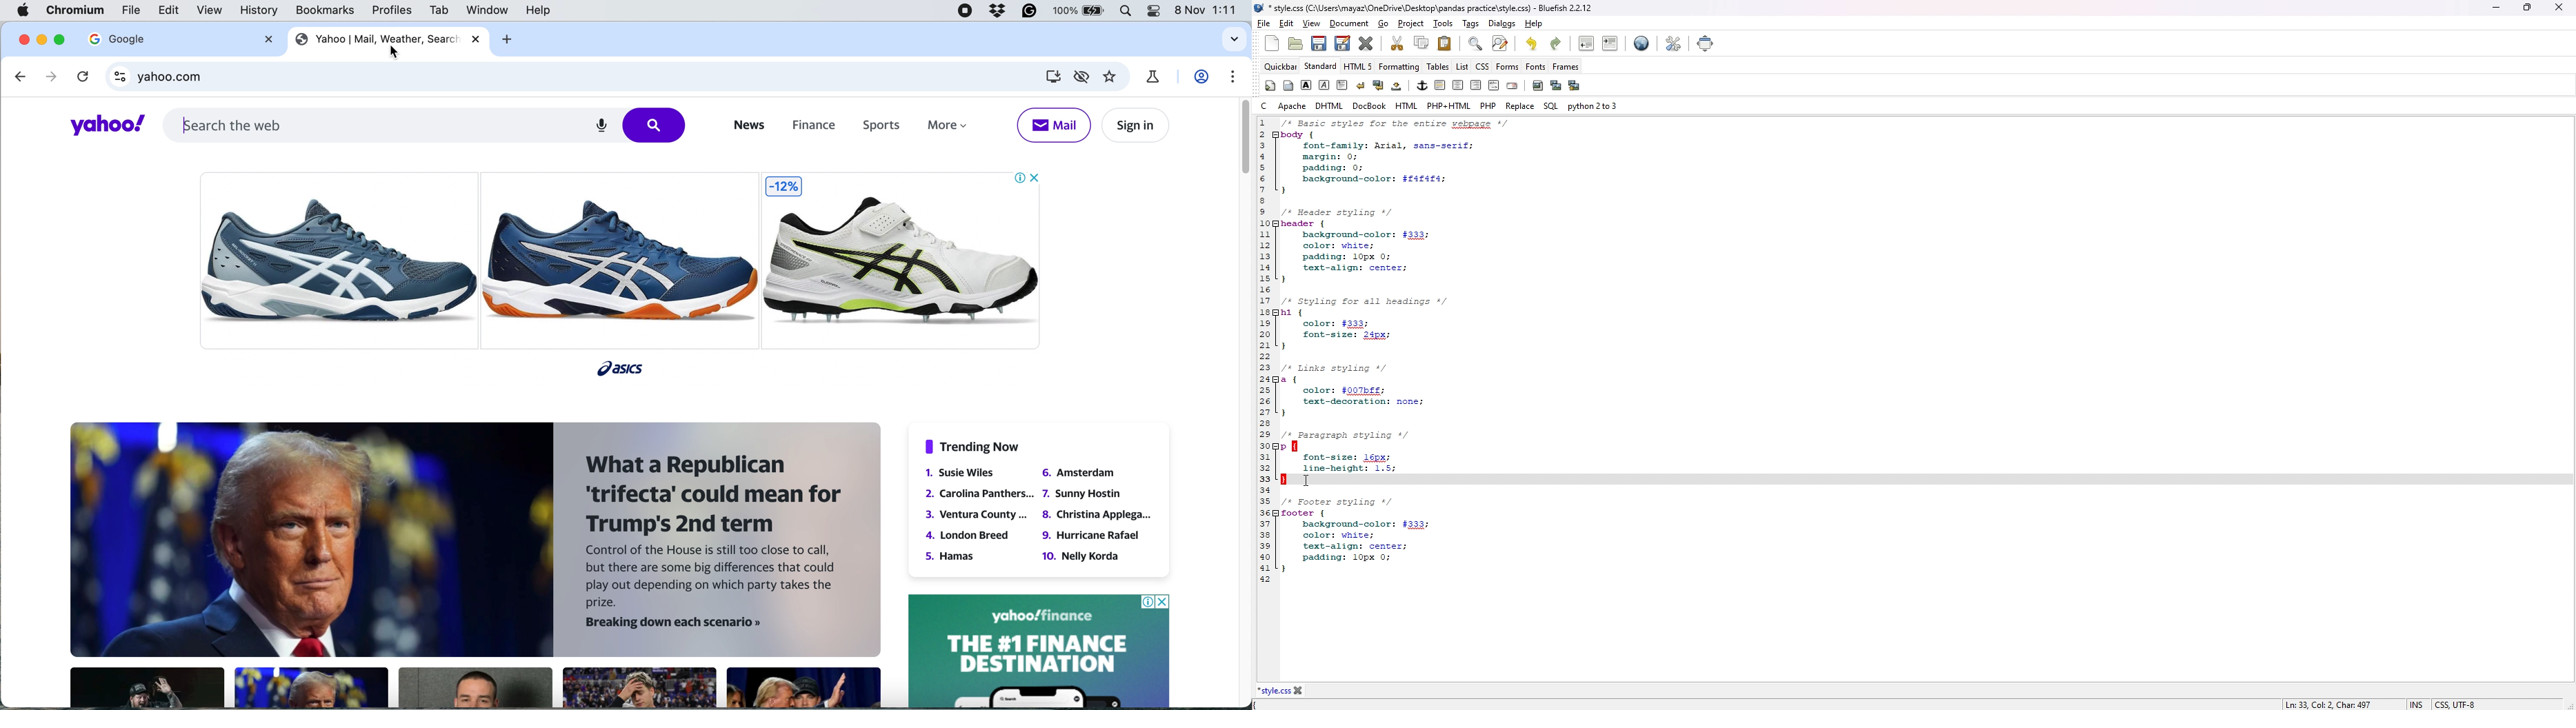  I want to click on CSS, UTF-8, so click(2458, 704).